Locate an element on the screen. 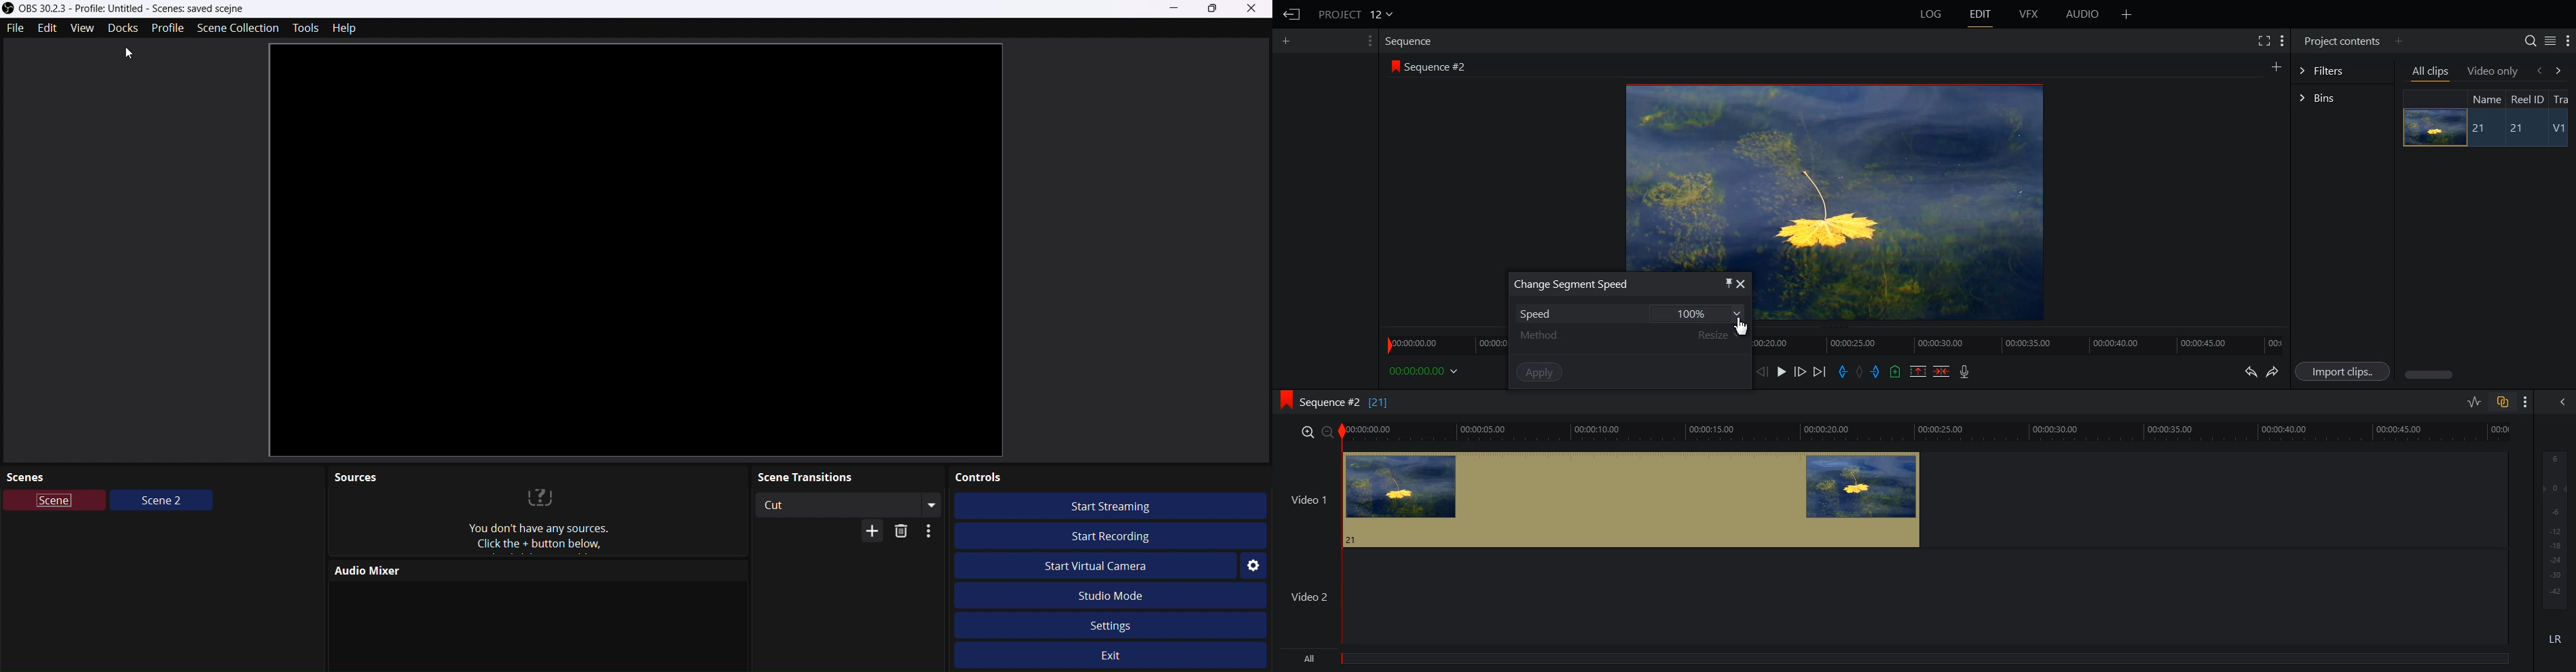 The image size is (2576, 672). Tools is located at coordinates (301, 28).